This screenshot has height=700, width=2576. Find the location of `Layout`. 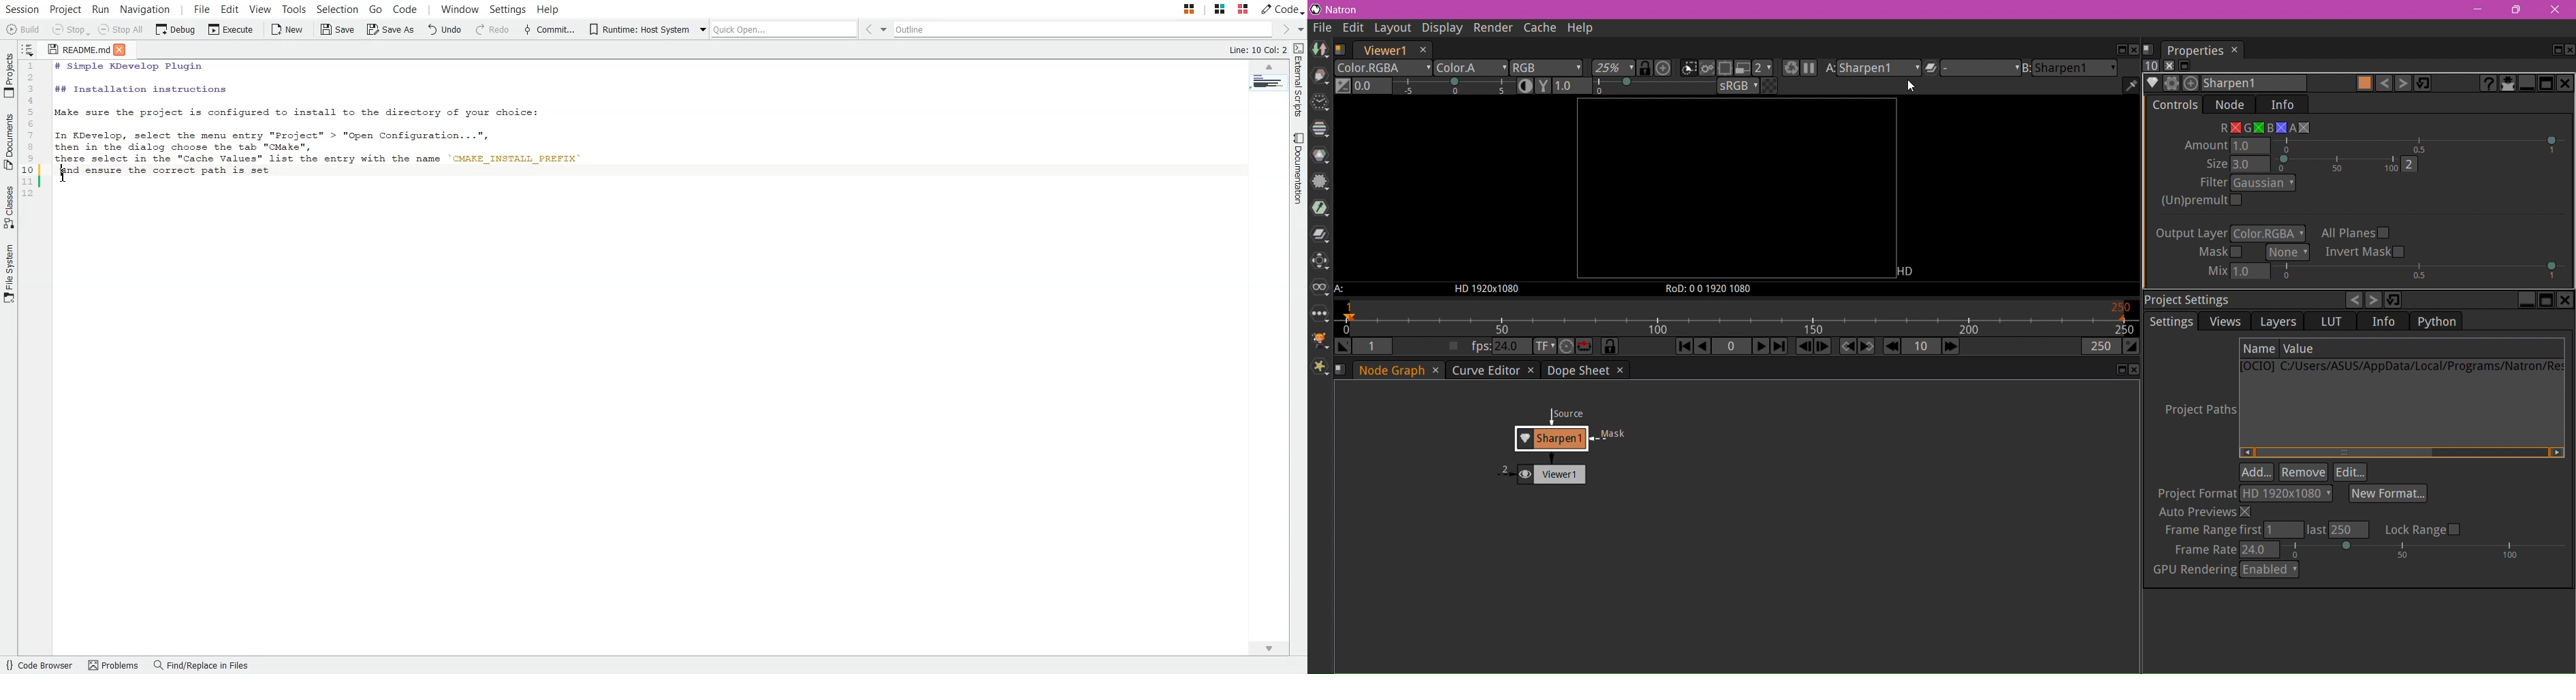

Layout is located at coordinates (1392, 29).